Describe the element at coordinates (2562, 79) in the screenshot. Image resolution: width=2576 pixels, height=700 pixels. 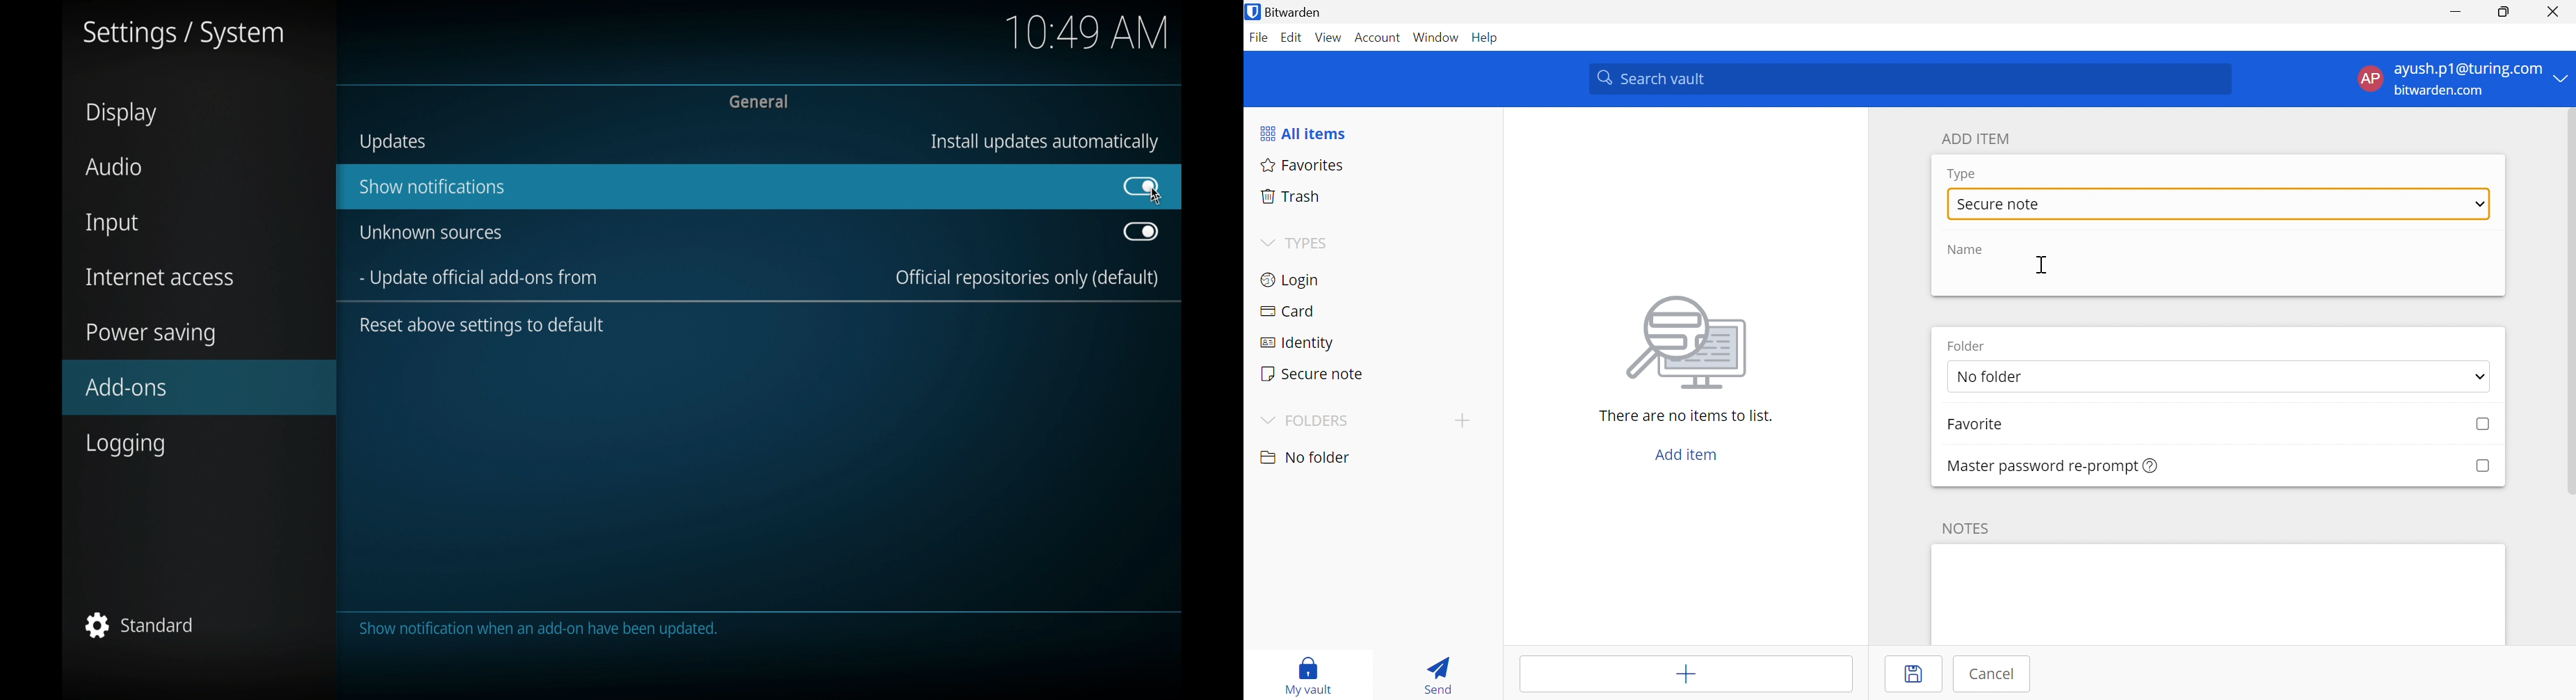
I see `Drop Down` at that location.